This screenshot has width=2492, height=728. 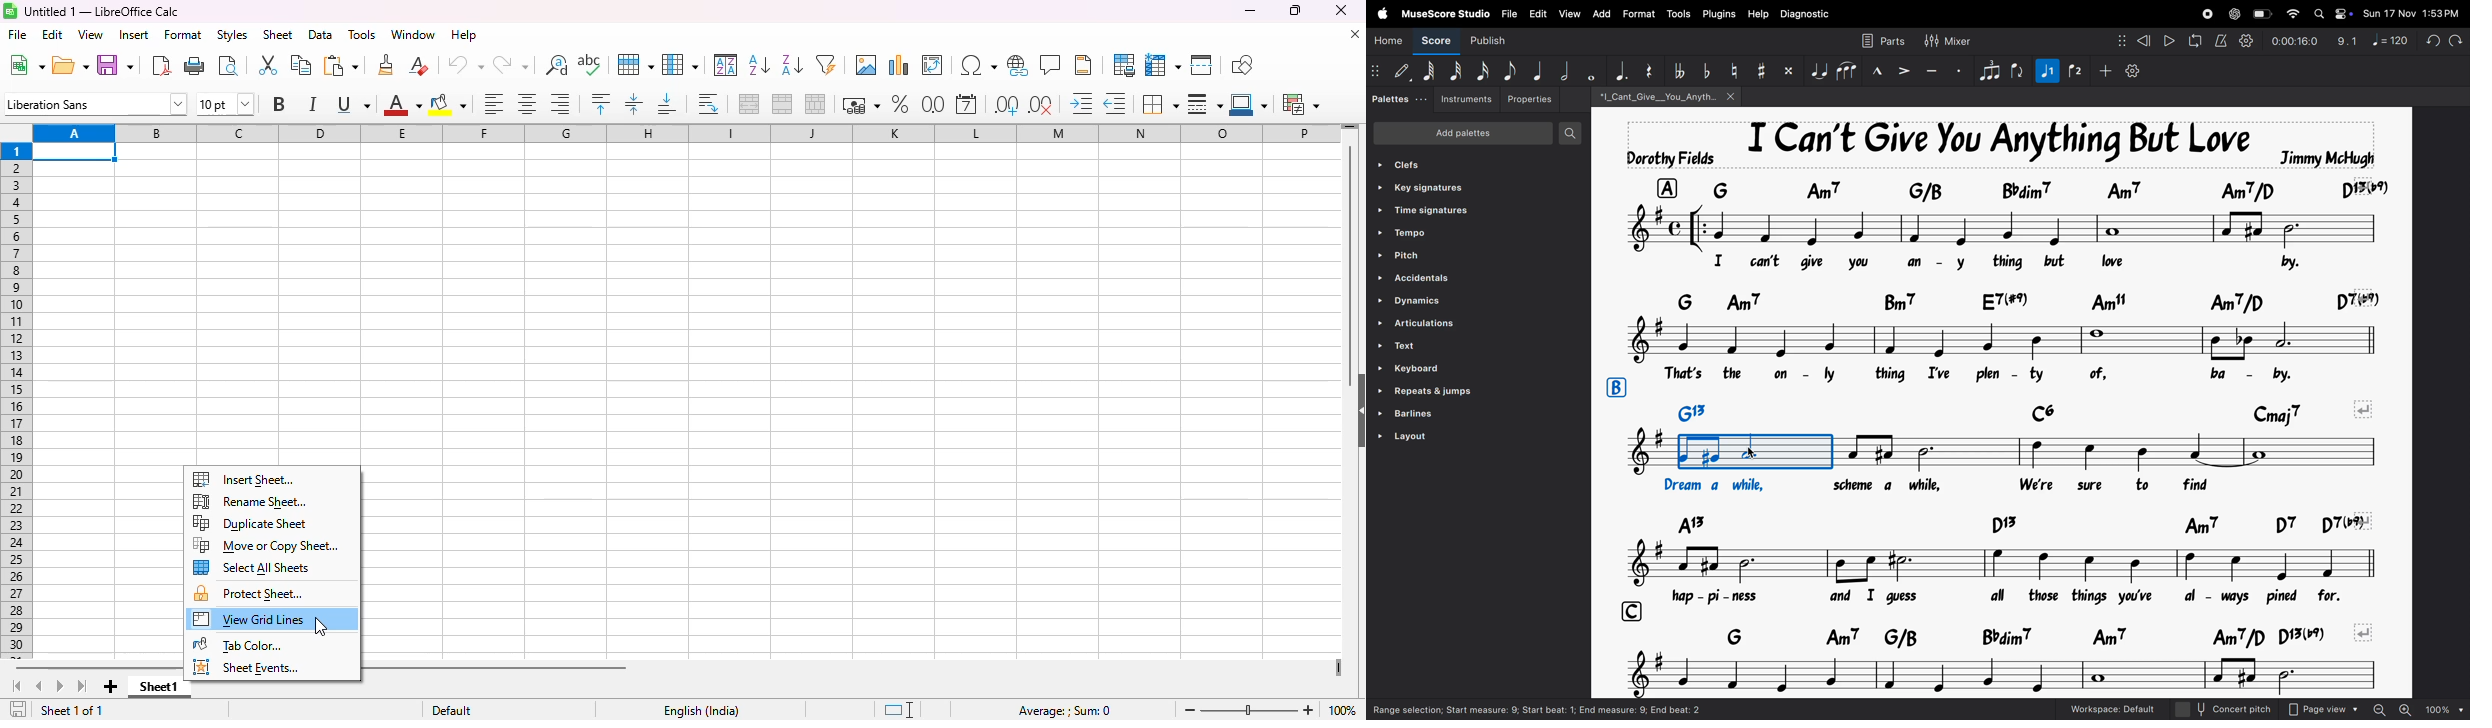 I want to click on format as currency, so click(x=861, y=105).